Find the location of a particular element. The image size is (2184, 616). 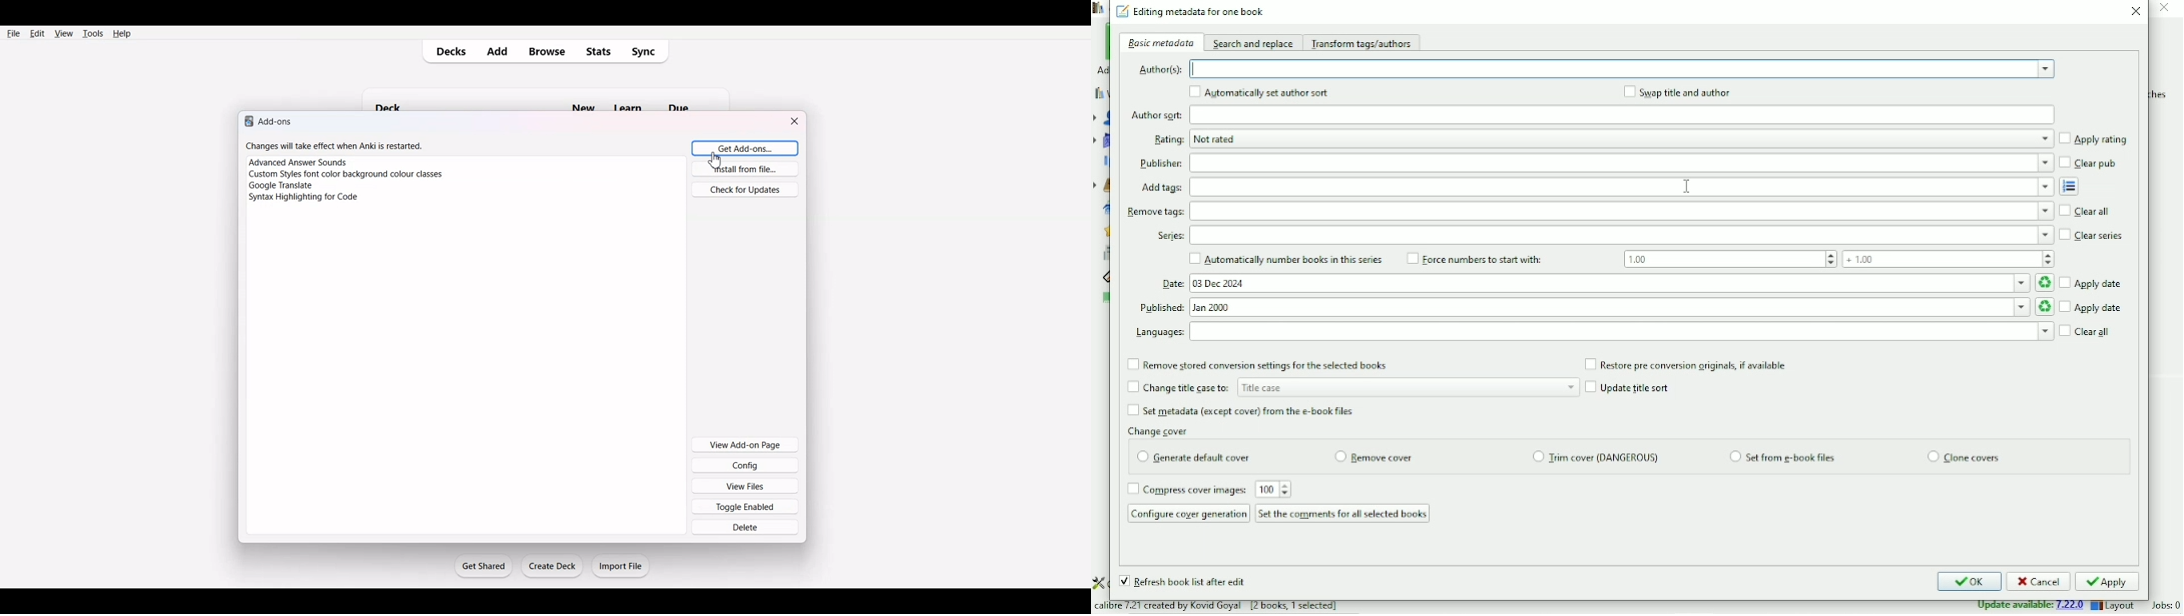

Delete is located at coordinates (746, 527).